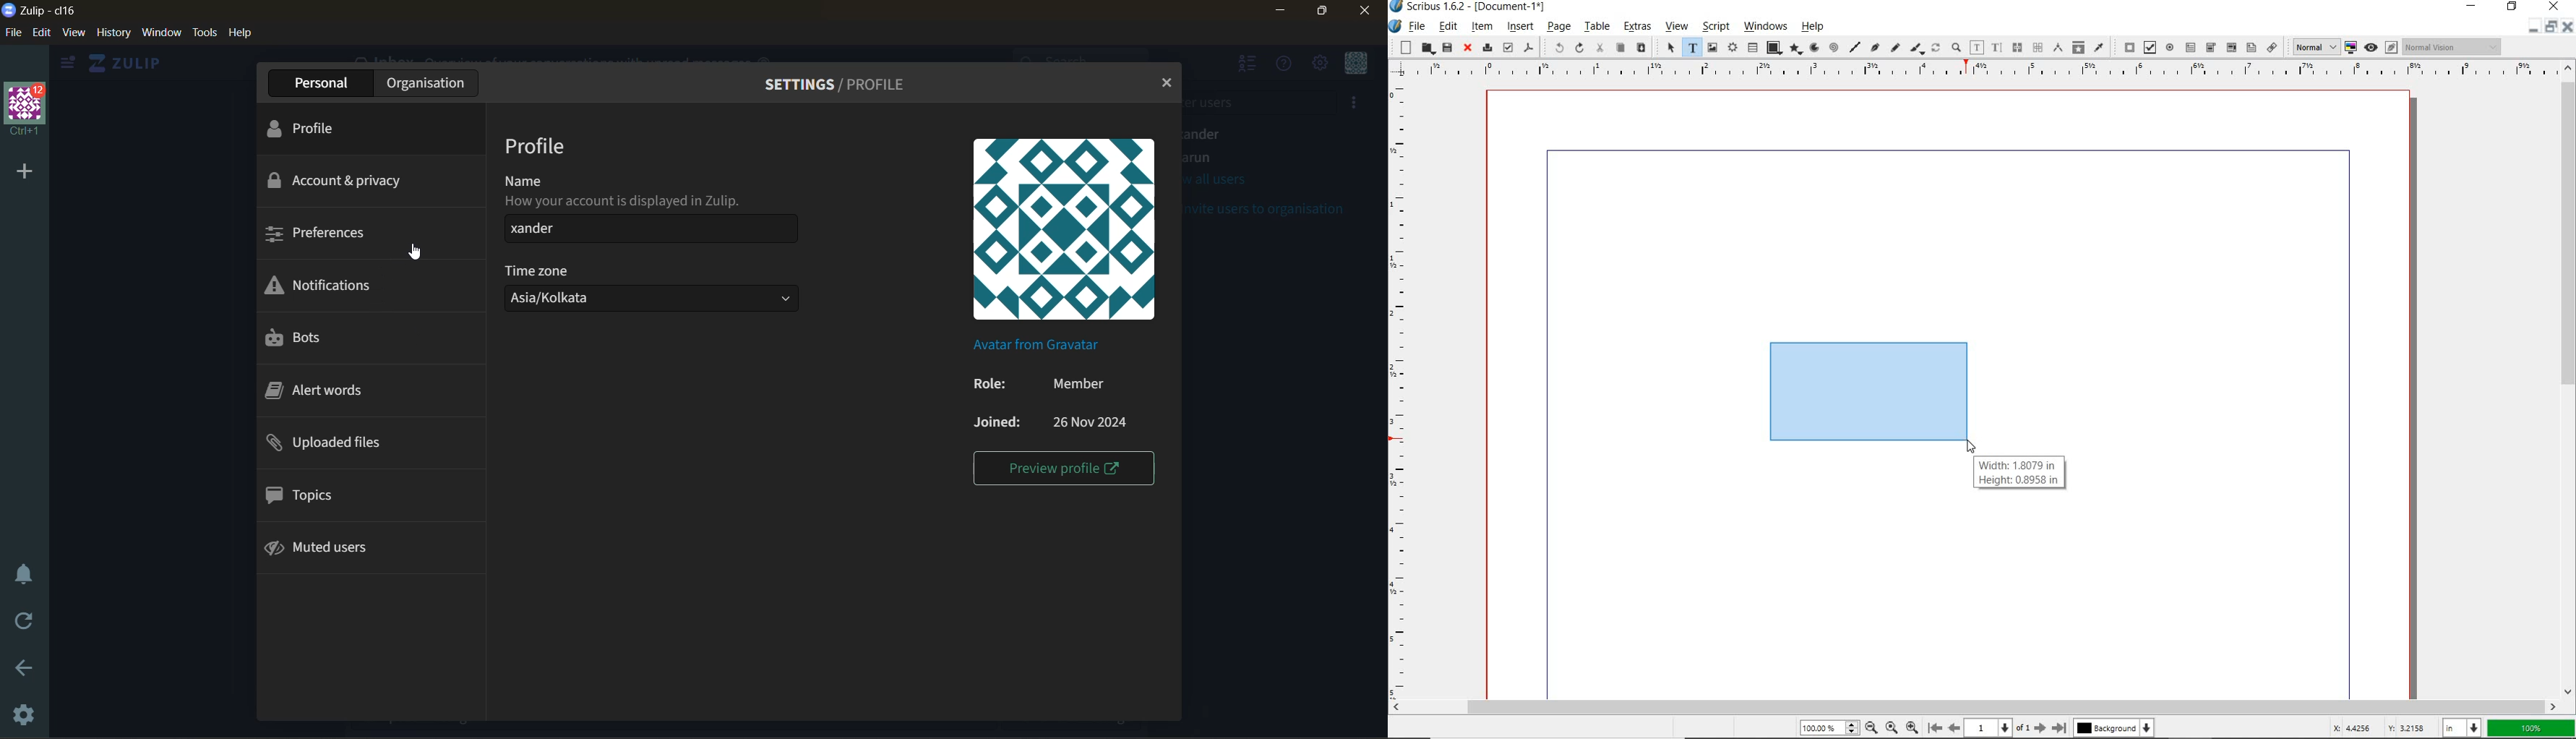 This screenshot has height=756, width=2576. Describe the element at coordinates (2078, 47) in the screenshot. I see `copy item properties` at that location.